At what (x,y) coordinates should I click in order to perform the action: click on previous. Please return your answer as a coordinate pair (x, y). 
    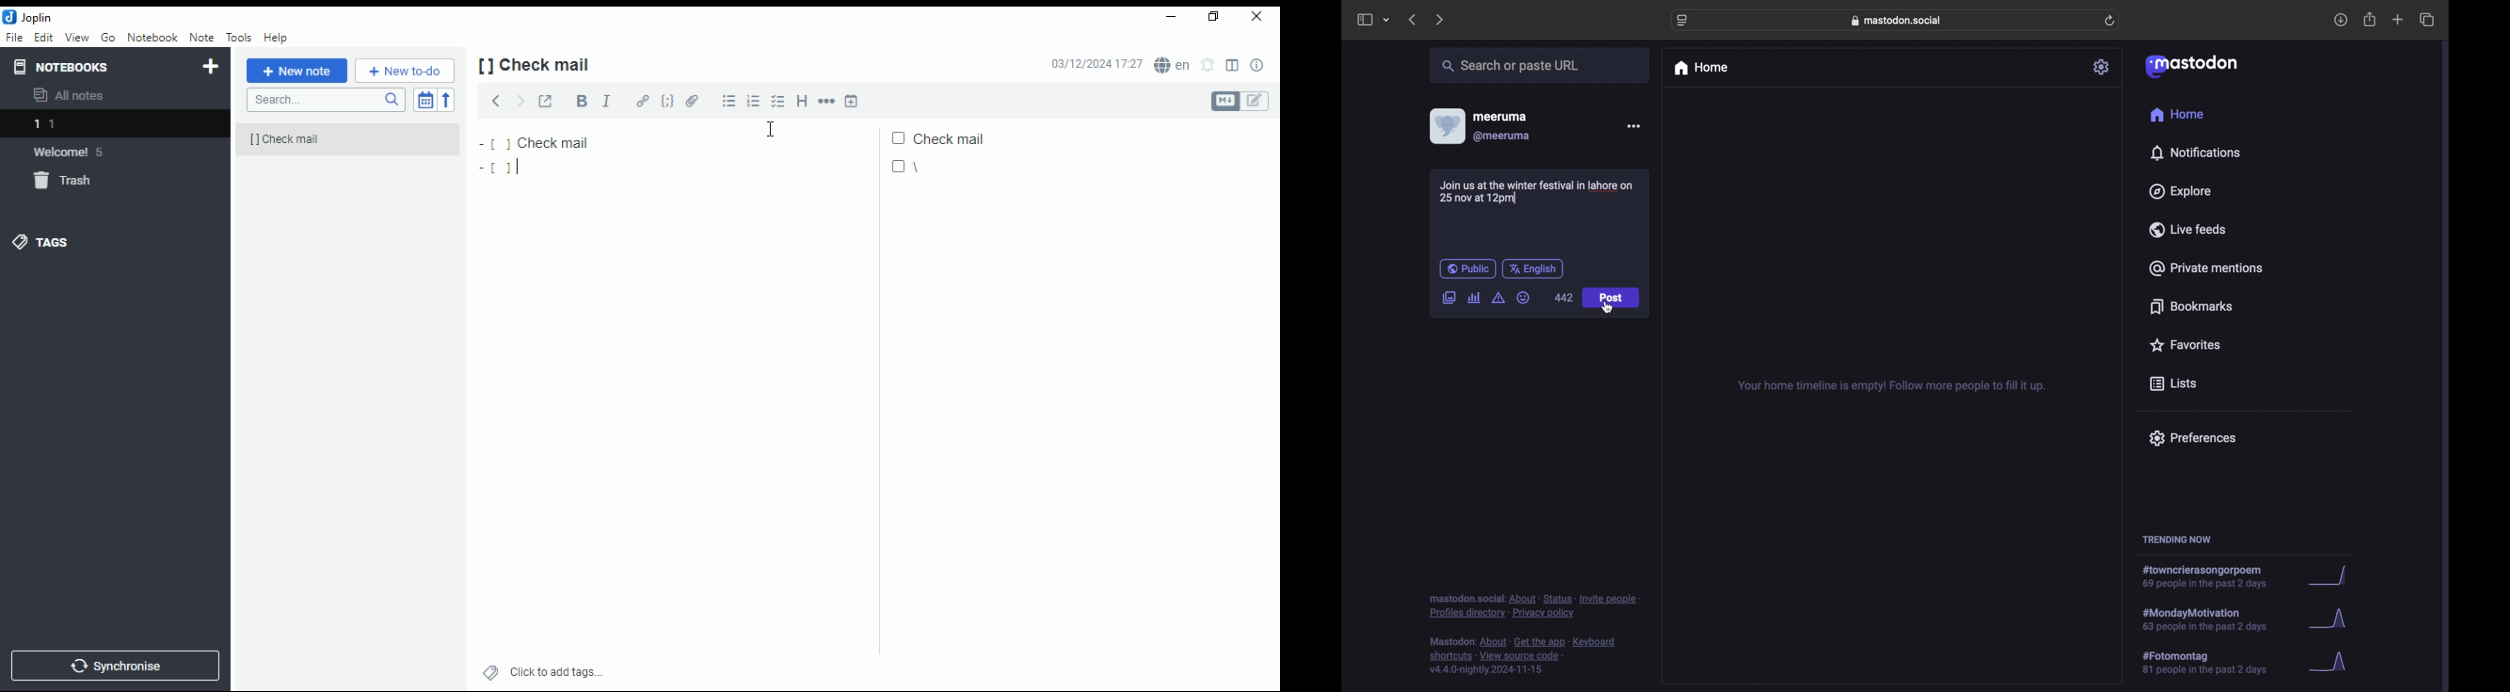
    Looking at the image, I should click on (1412, 19).